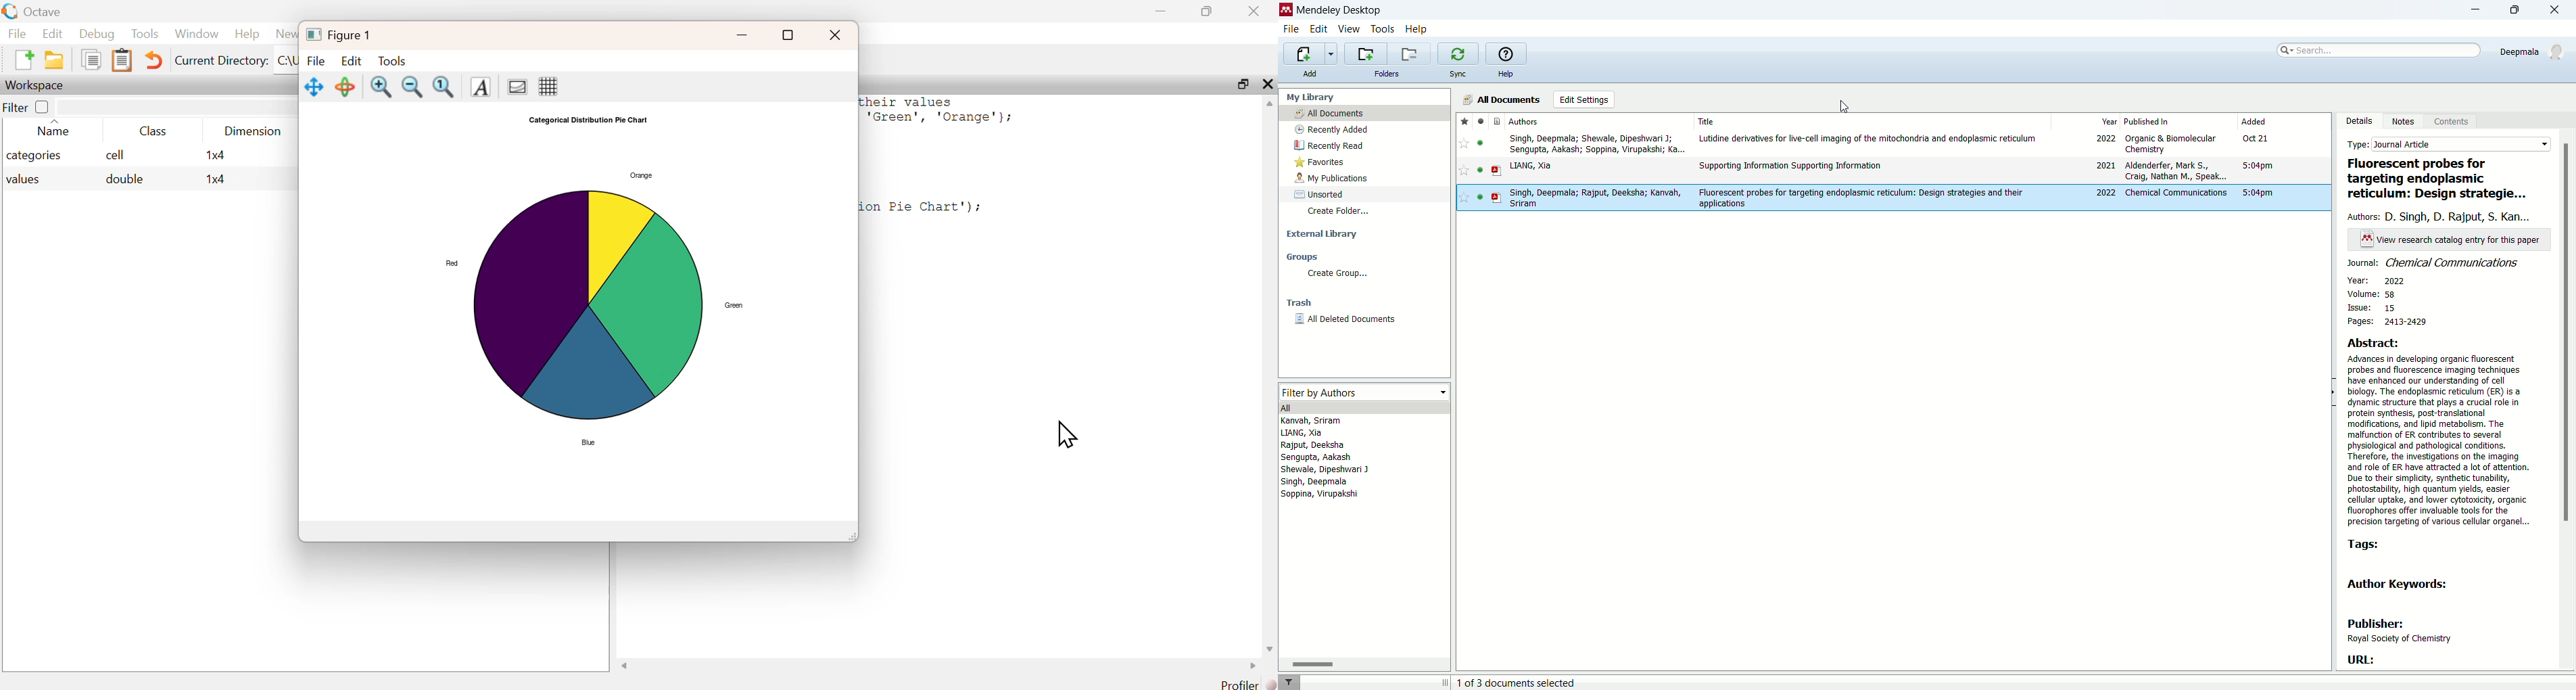 The width and height of the screenshot is (2576, 700). Describe the element at coordinates (2086, 120) in the screenshot. I see `year` at that location.